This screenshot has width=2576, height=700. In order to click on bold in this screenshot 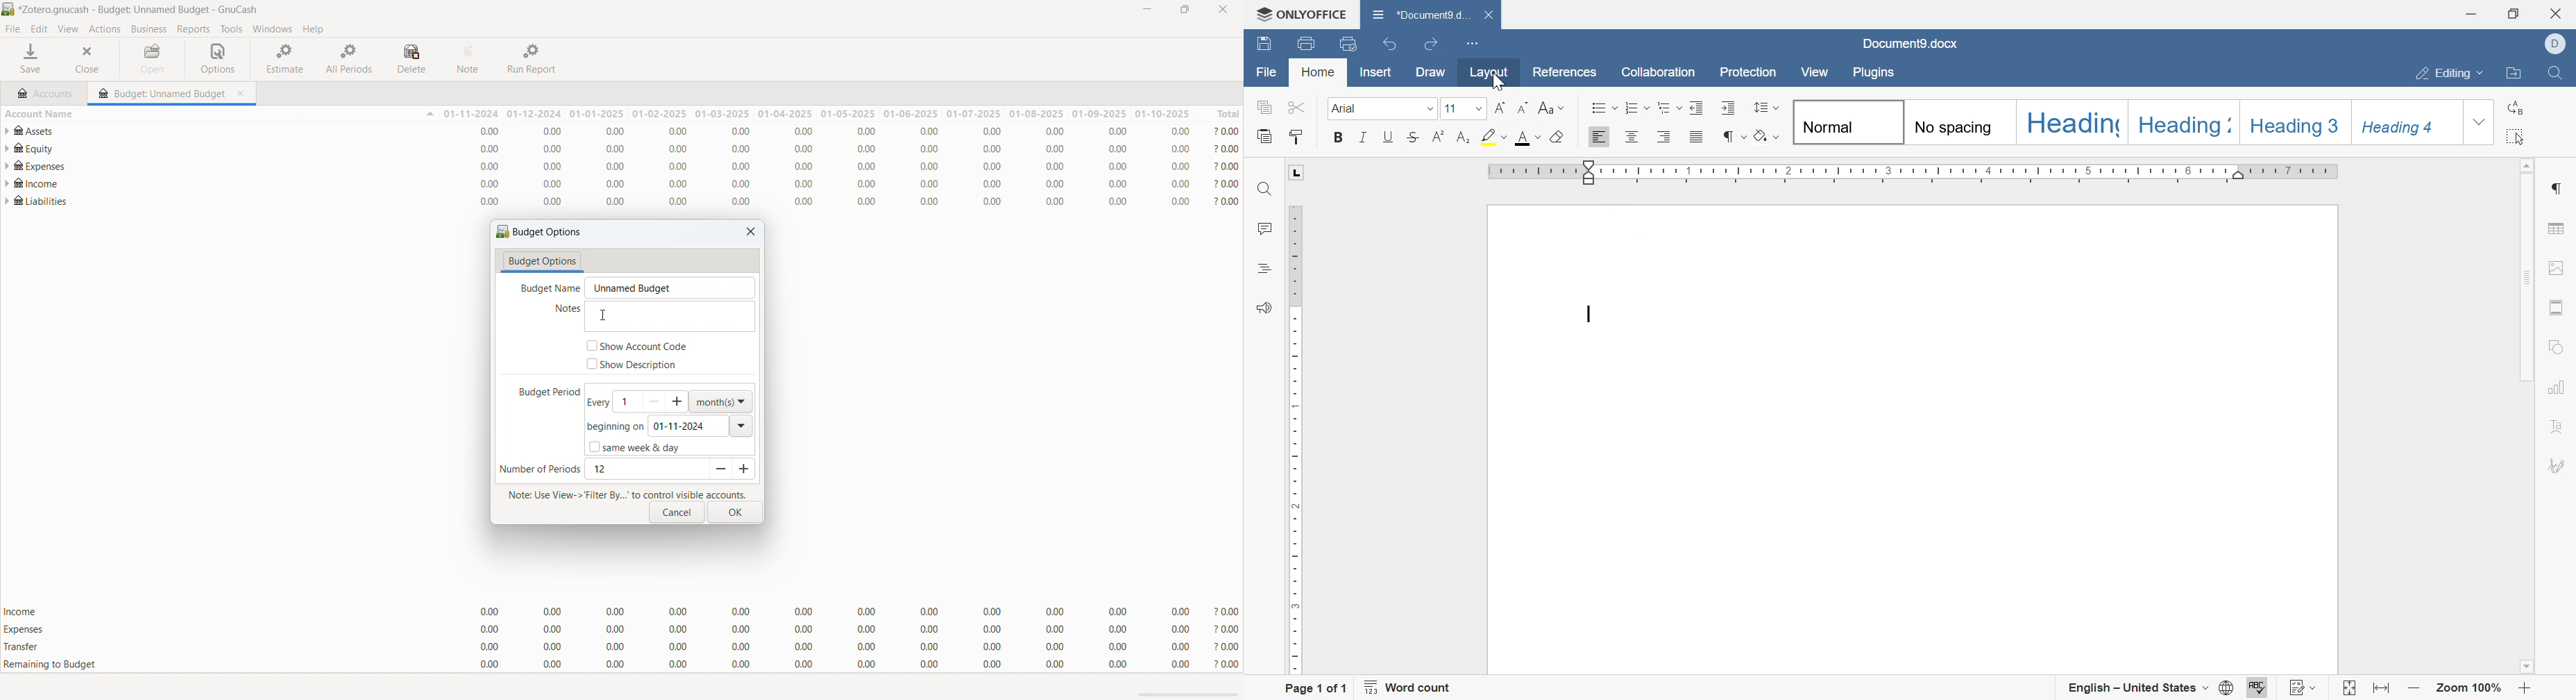, I will do `click(1334, 137)`.